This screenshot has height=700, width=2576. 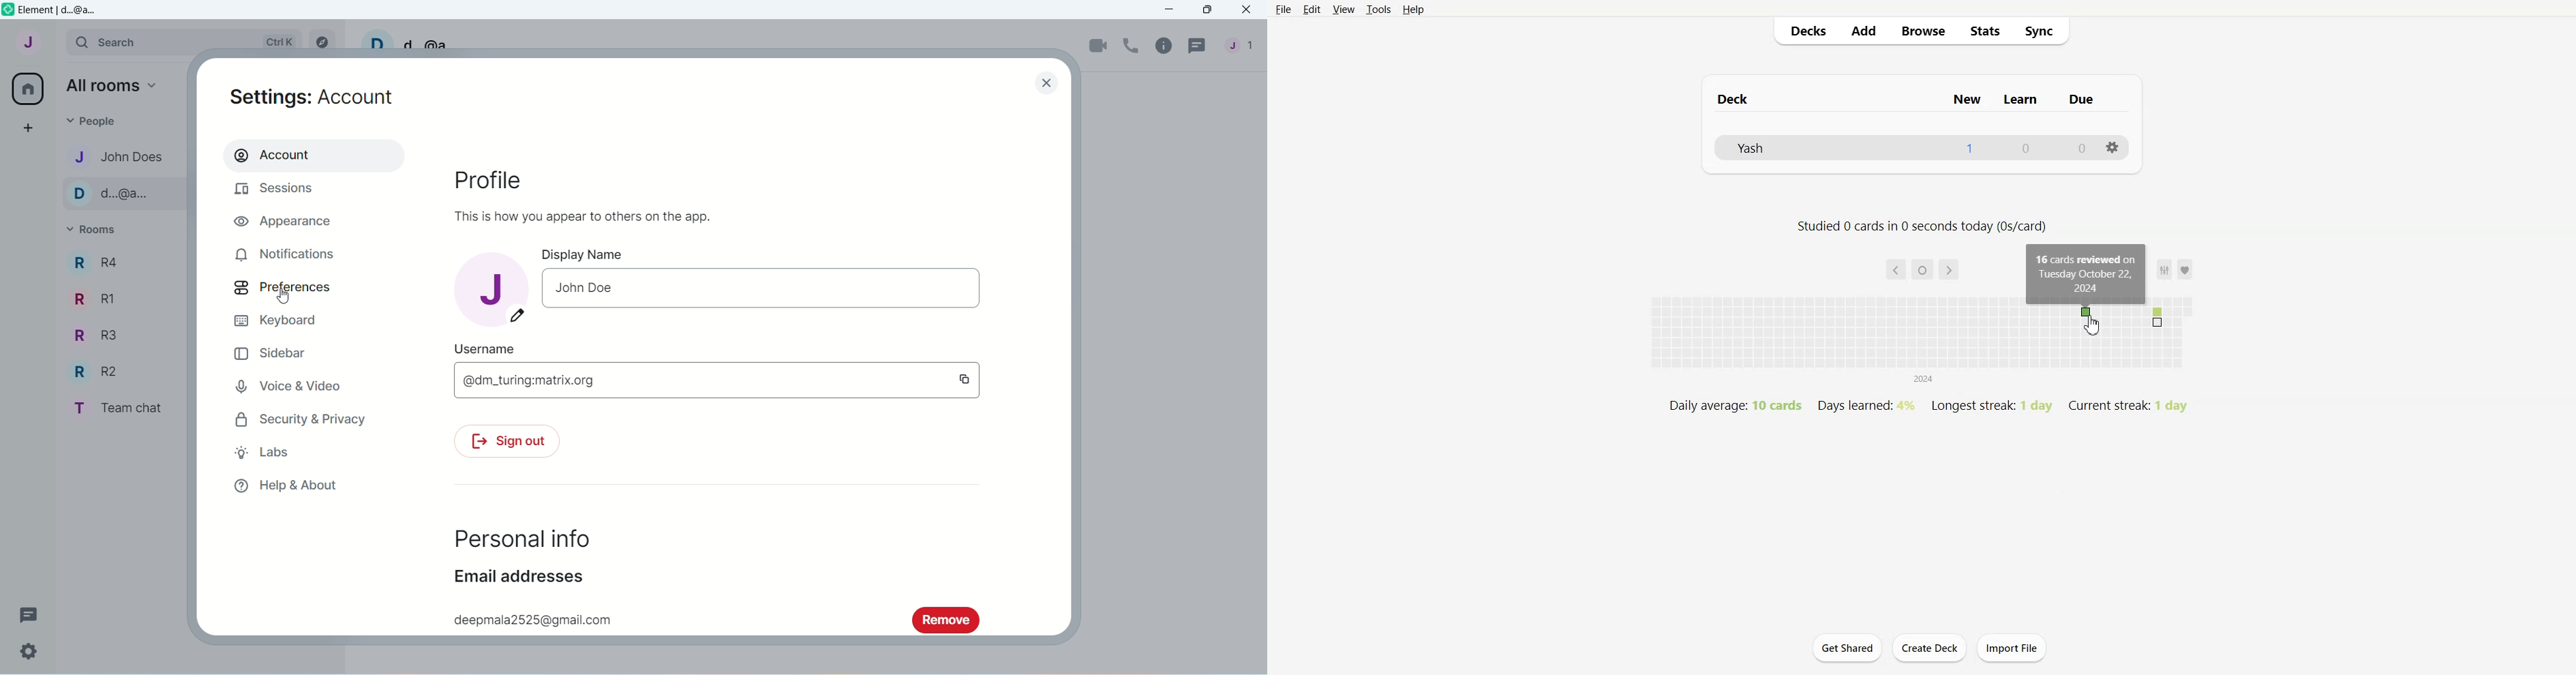 What do you see at coordinates (32, 648) in the screenshot?
I see `Quick settings` at bounding box center [32, 648].